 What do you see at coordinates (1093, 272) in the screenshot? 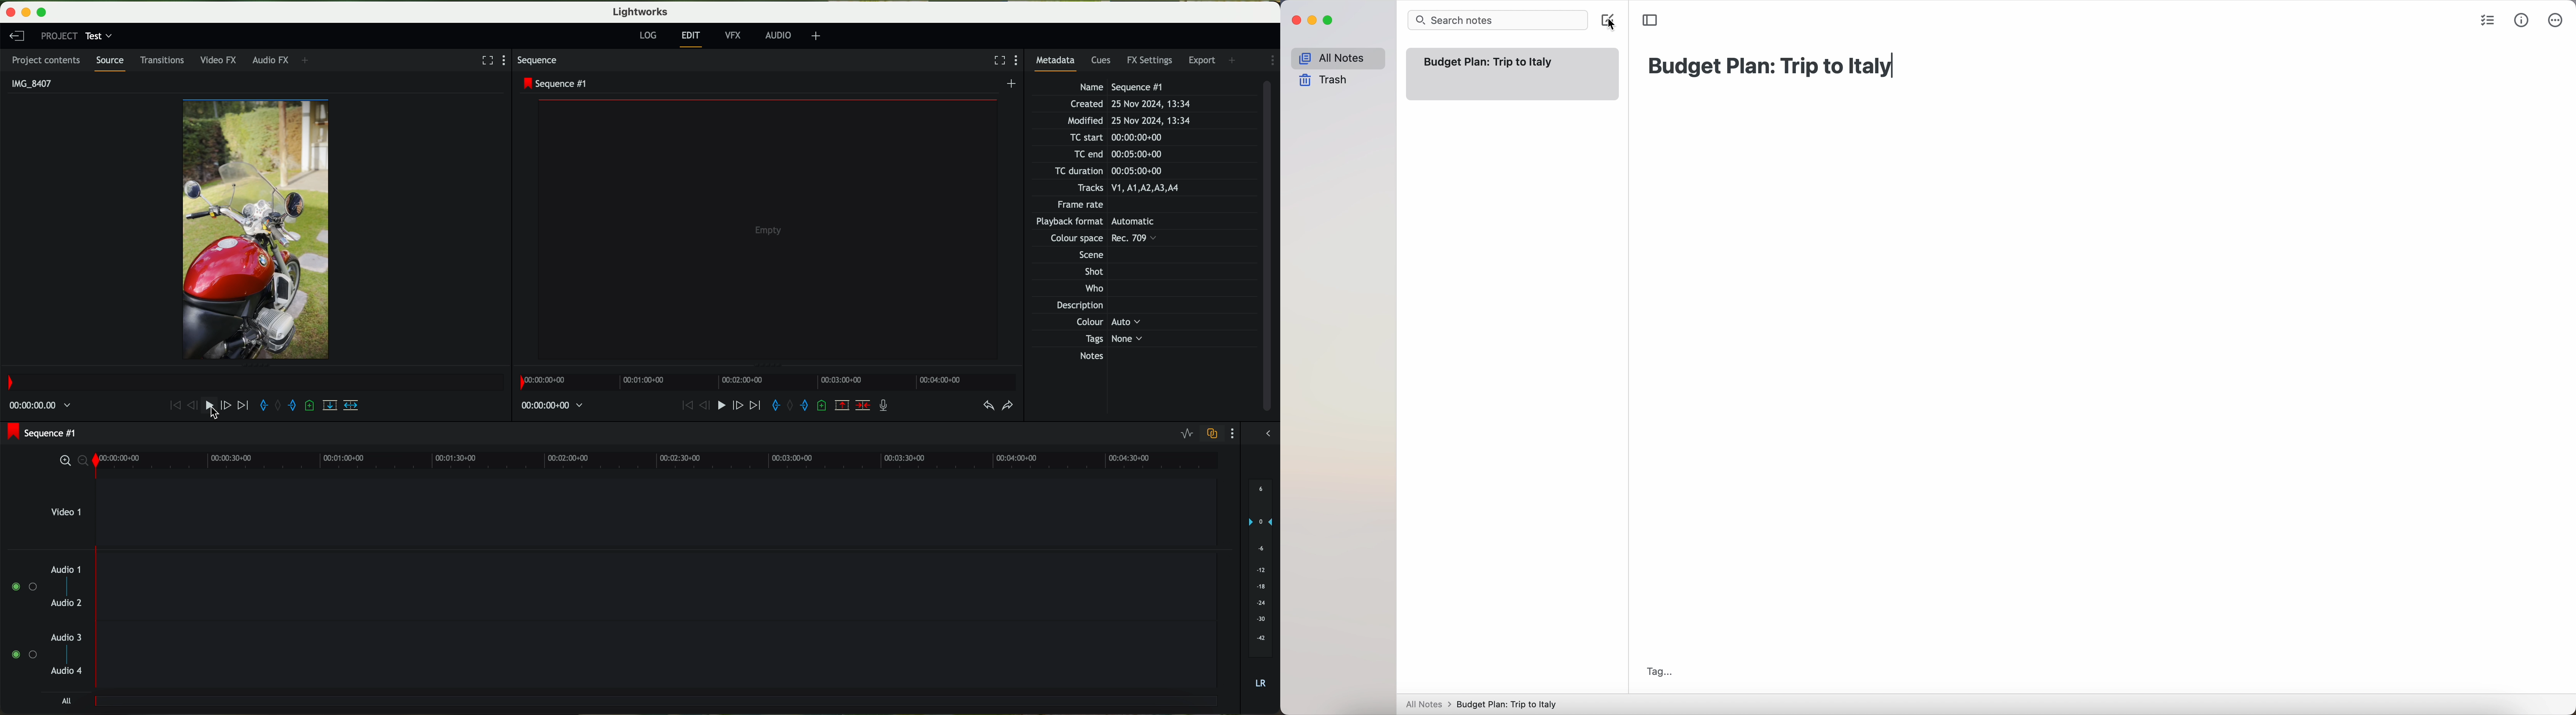
I see `Shot` at bounding box center [1093, 272].